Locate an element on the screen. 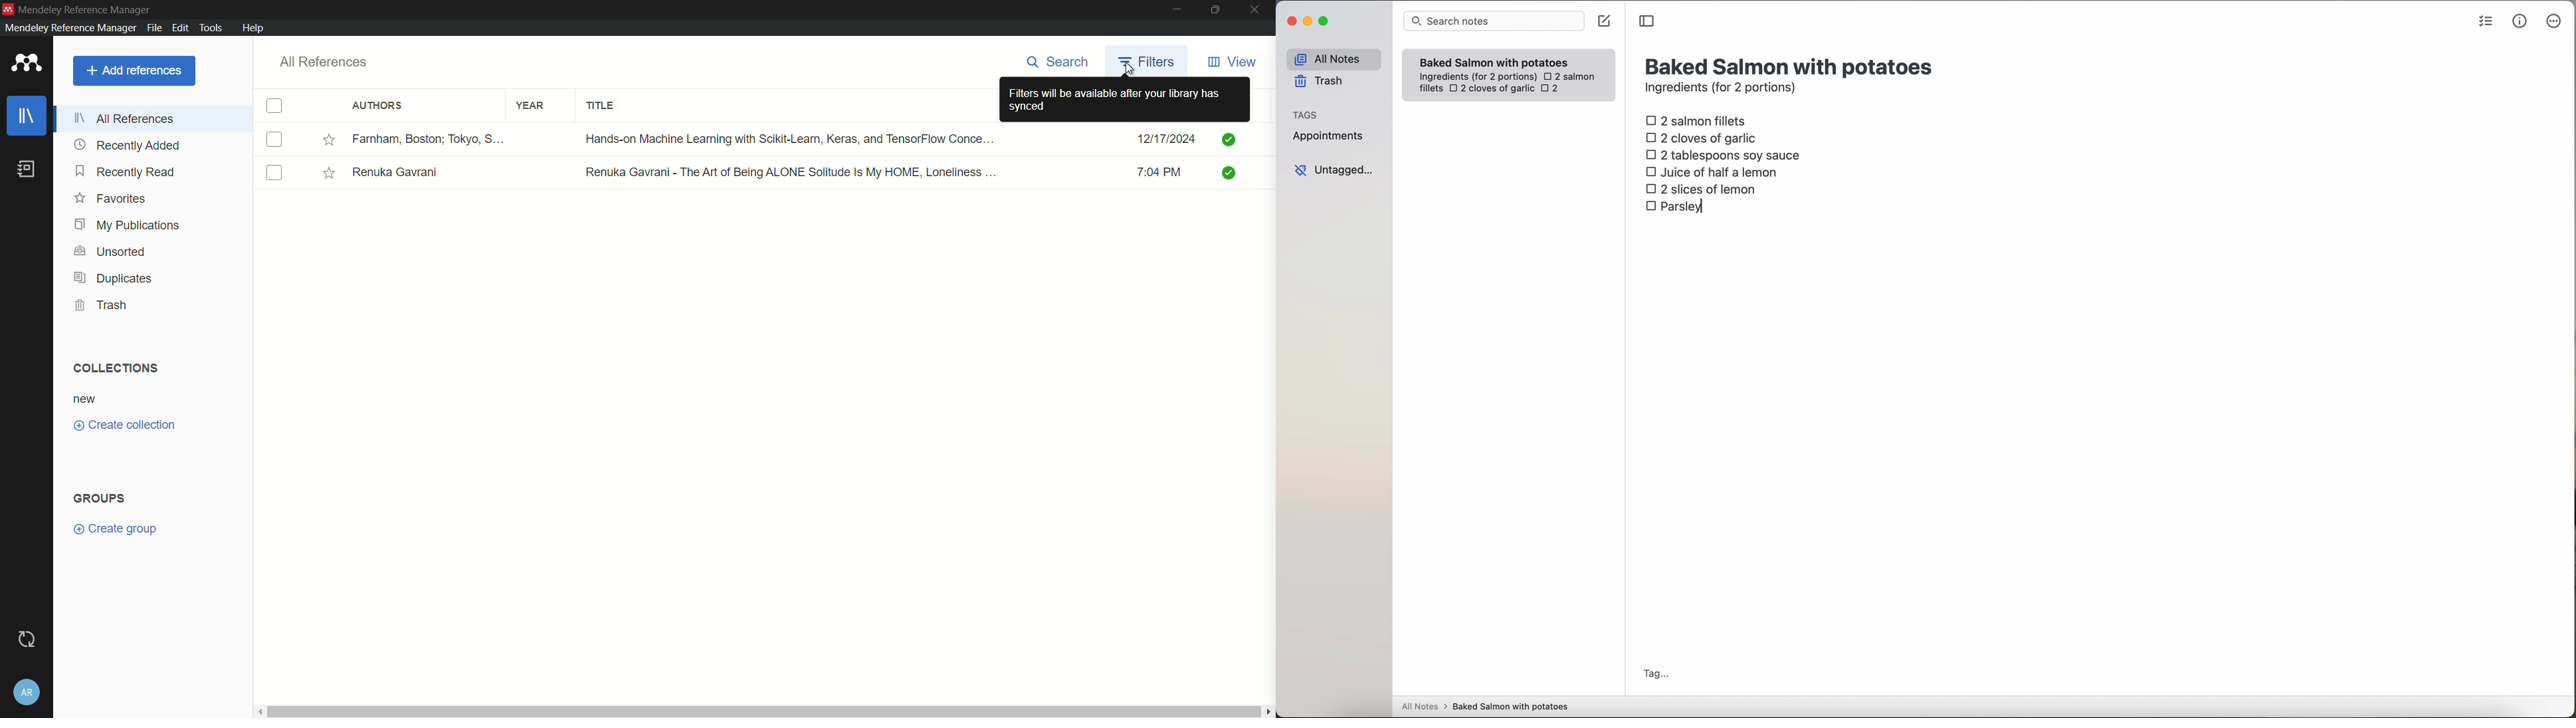 Image resolution: width=2576 pixels, height=728 pixels. trash is located at coordinates (1322, 82).